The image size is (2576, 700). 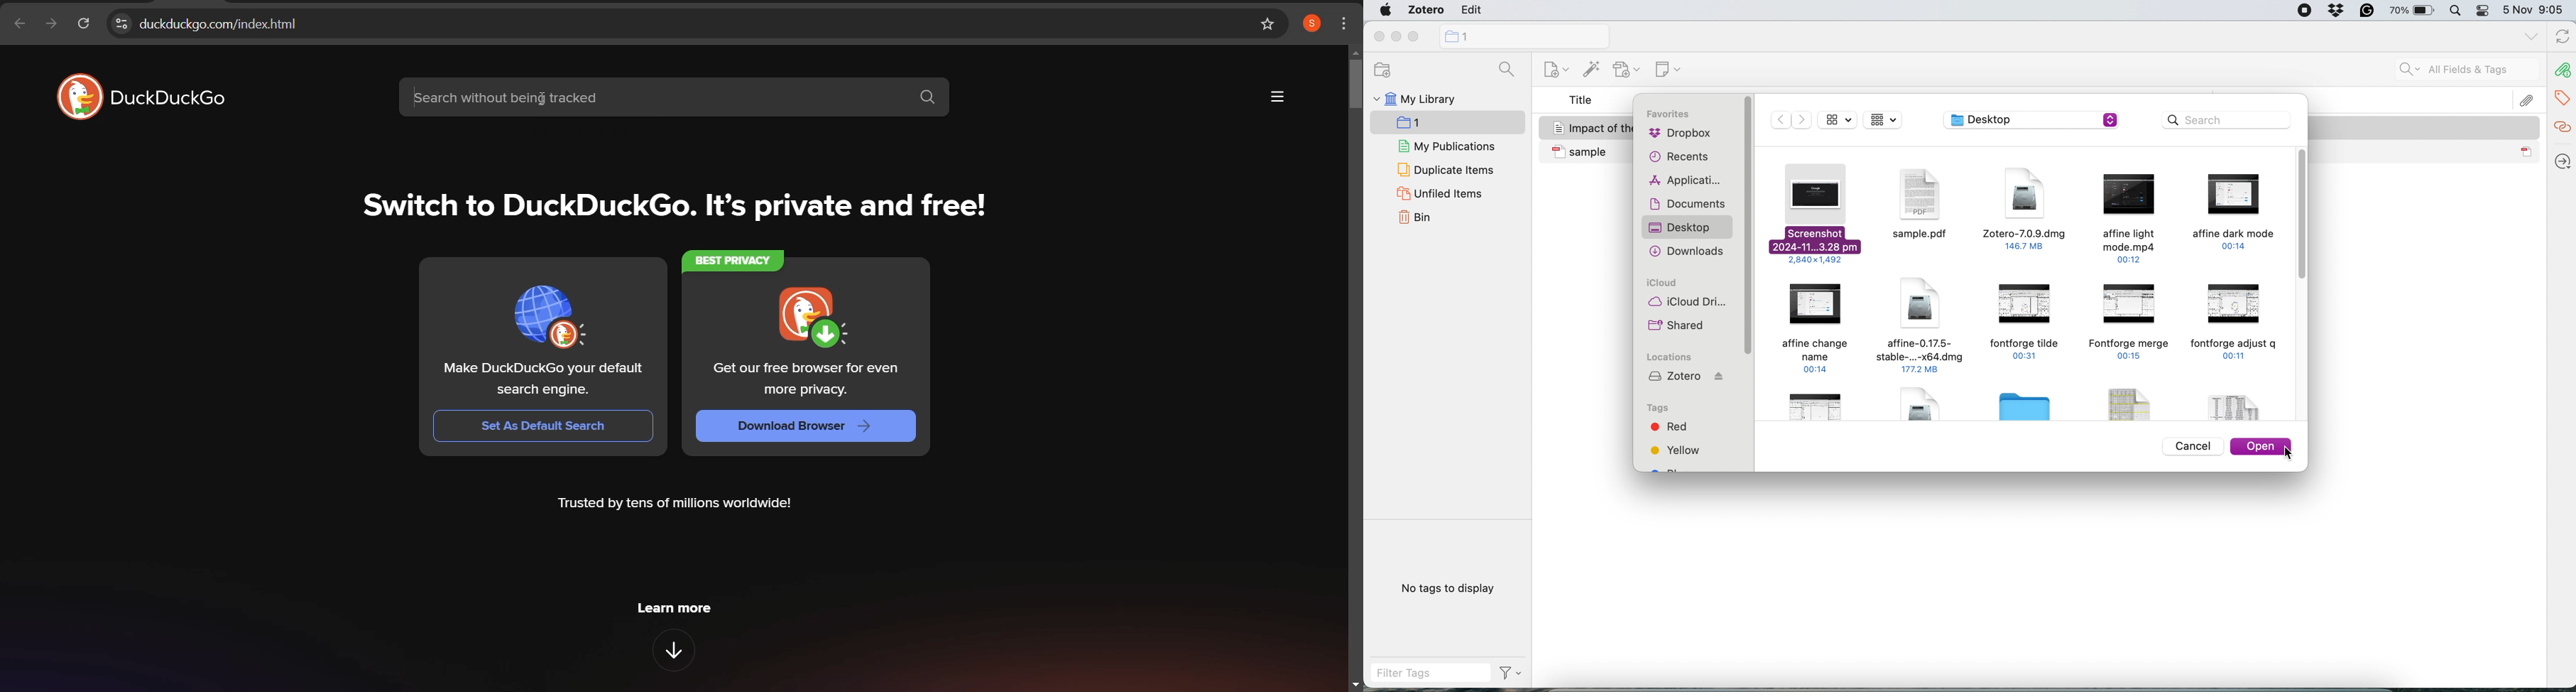 I want to click on open, so click(x=2264, y=448).